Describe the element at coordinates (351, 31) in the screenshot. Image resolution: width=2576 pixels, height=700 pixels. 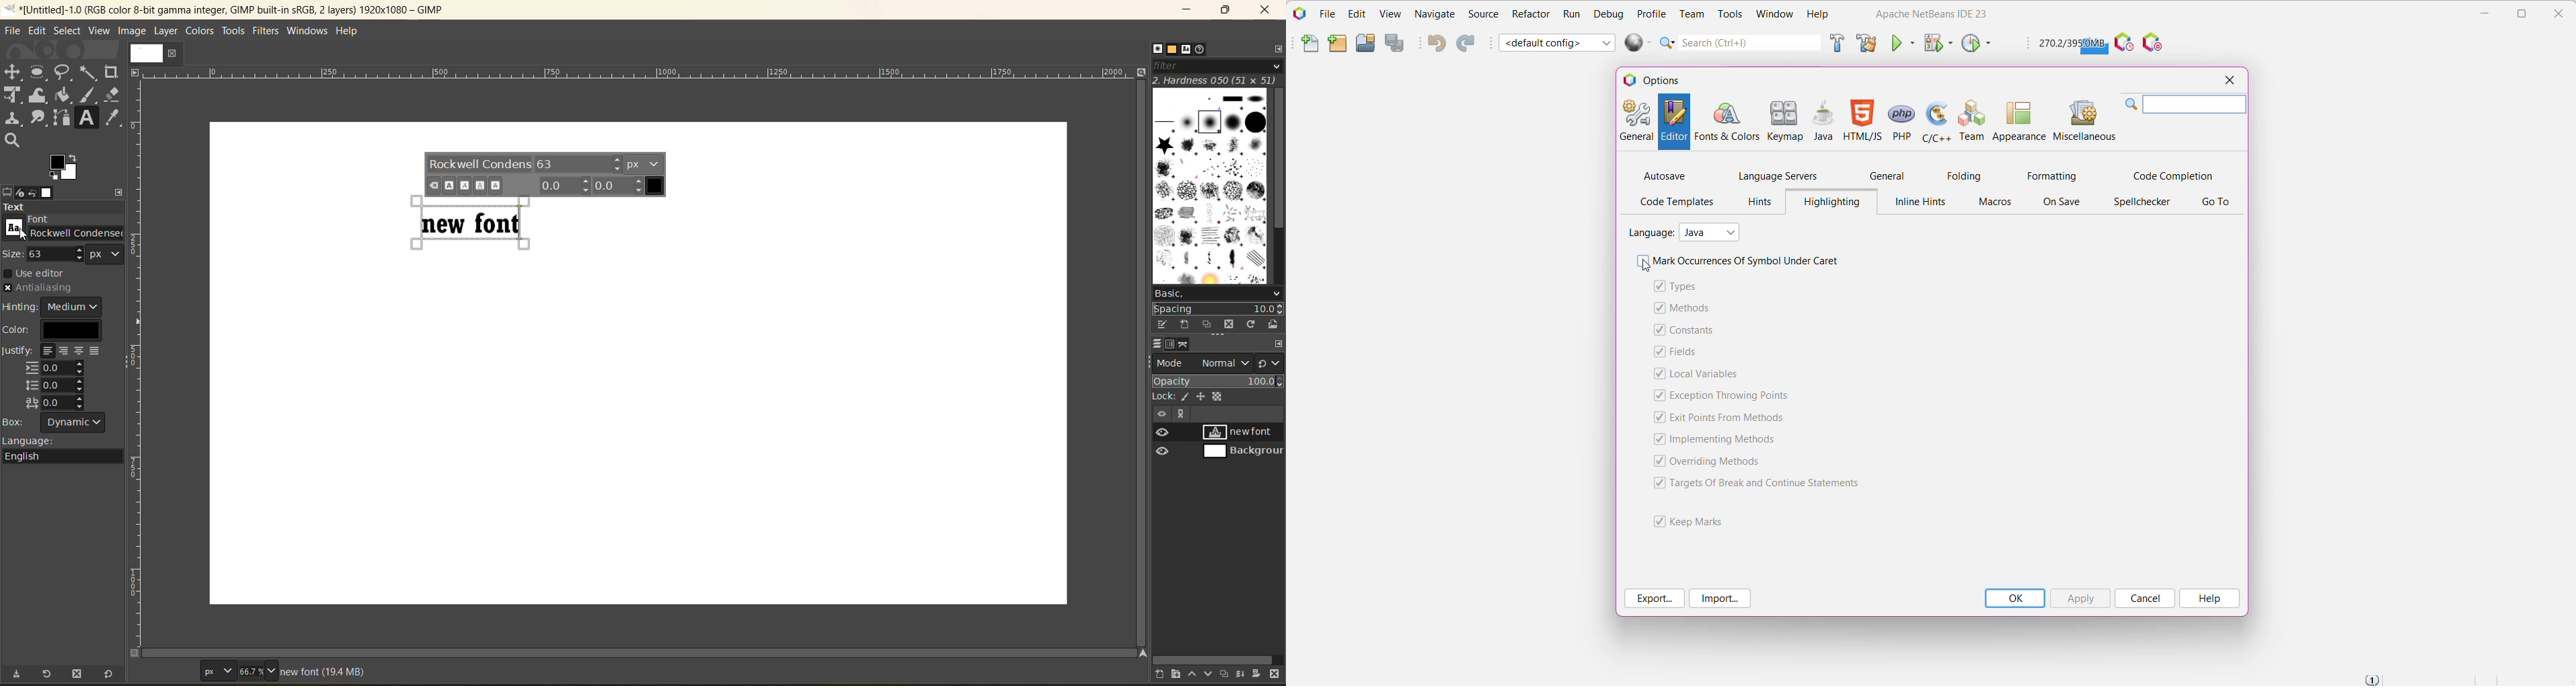
I see `help` at that location.